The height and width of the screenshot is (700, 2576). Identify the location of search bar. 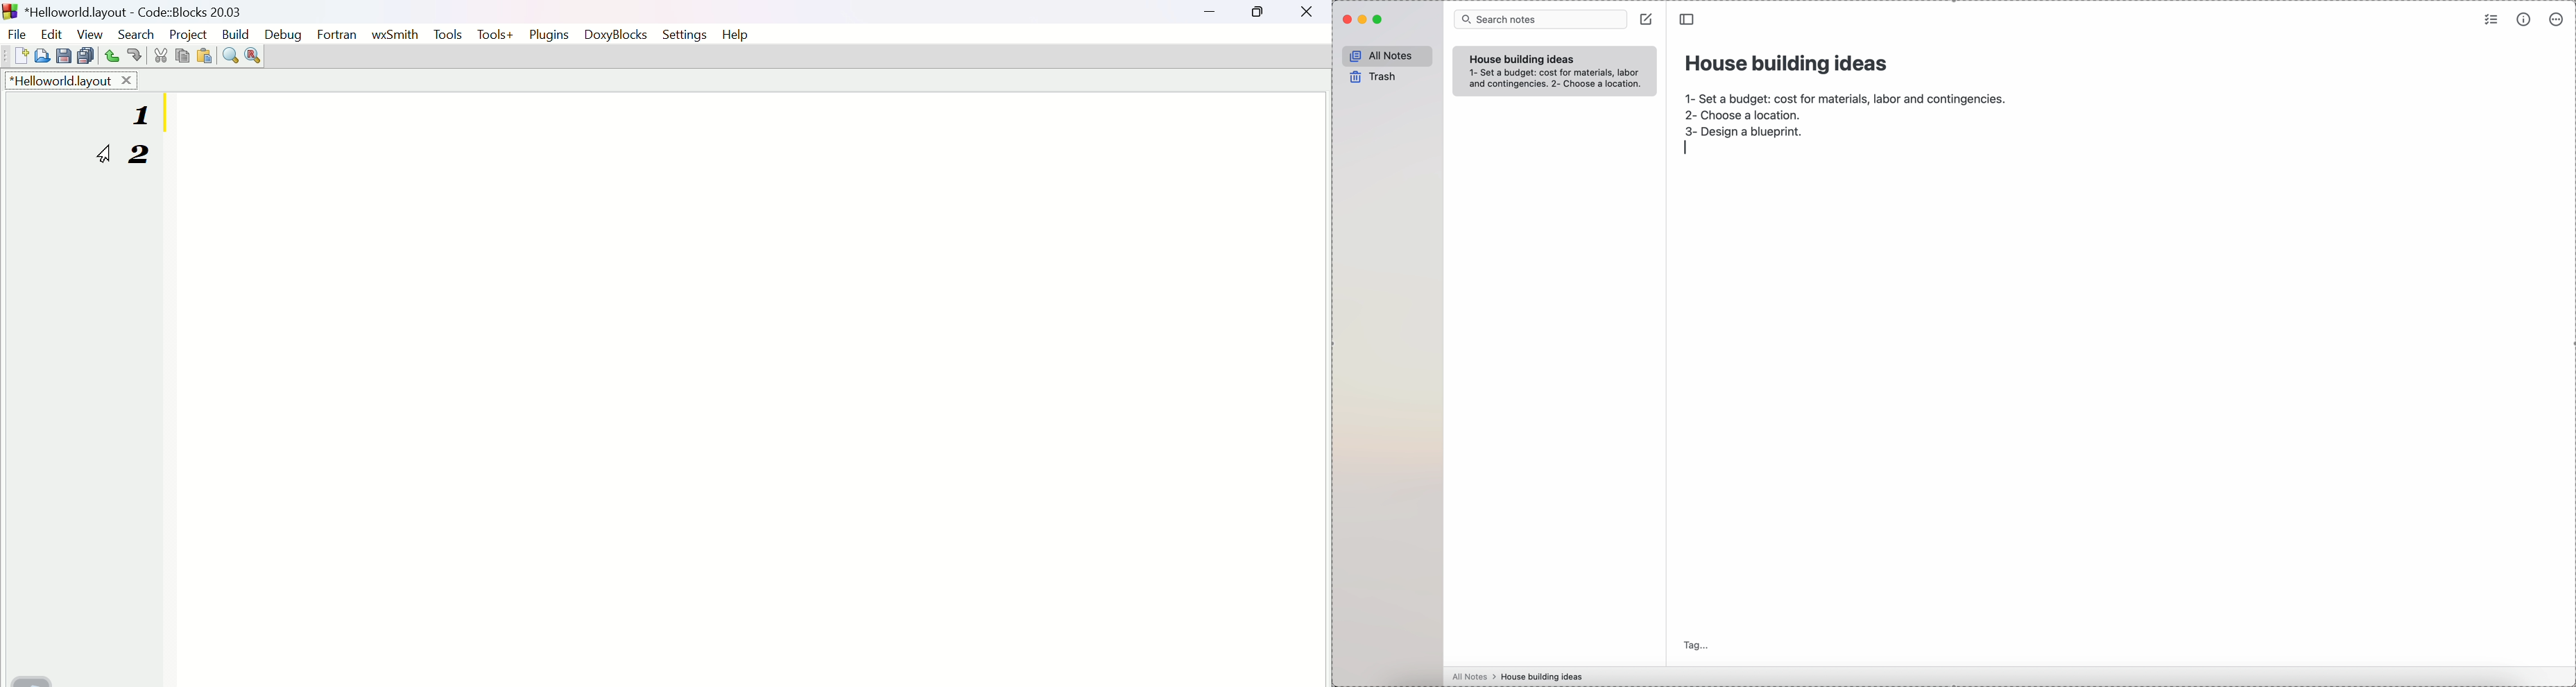
(1539, 20).